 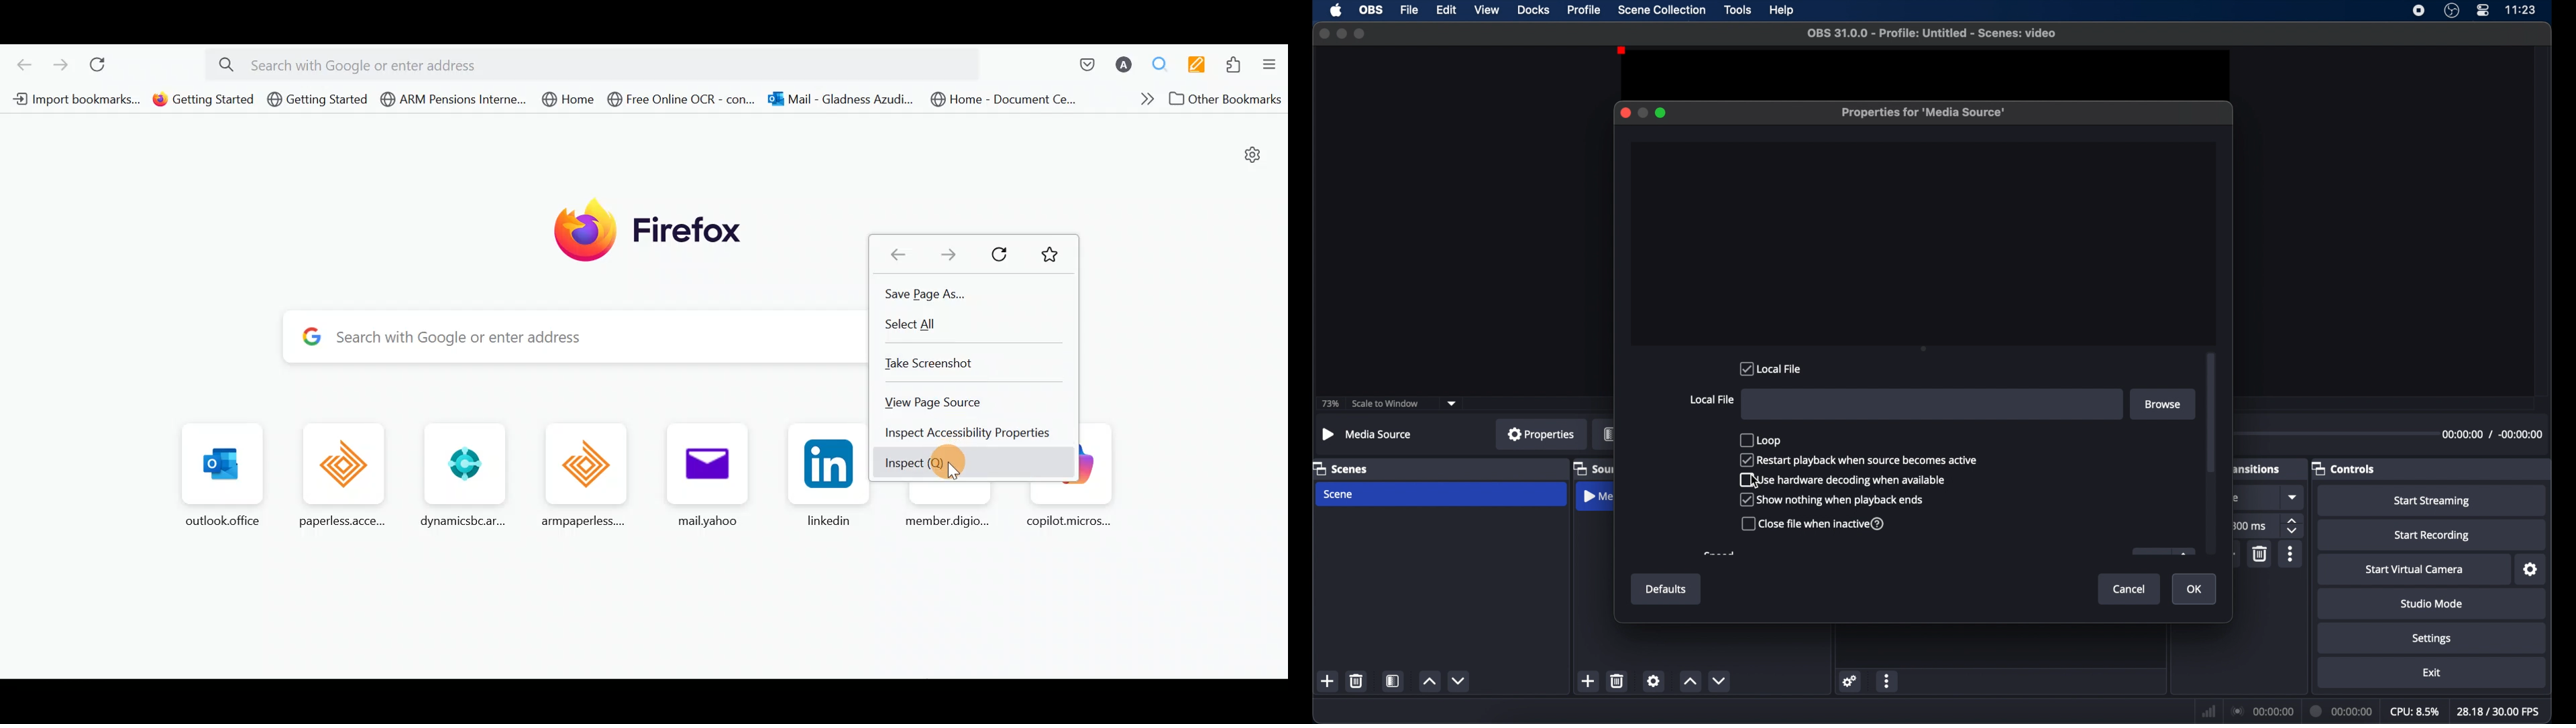 What do you see at coordinates (2163, 552) in the screenshot?
I see `obscure icon` at bounding box center [2163, 552].